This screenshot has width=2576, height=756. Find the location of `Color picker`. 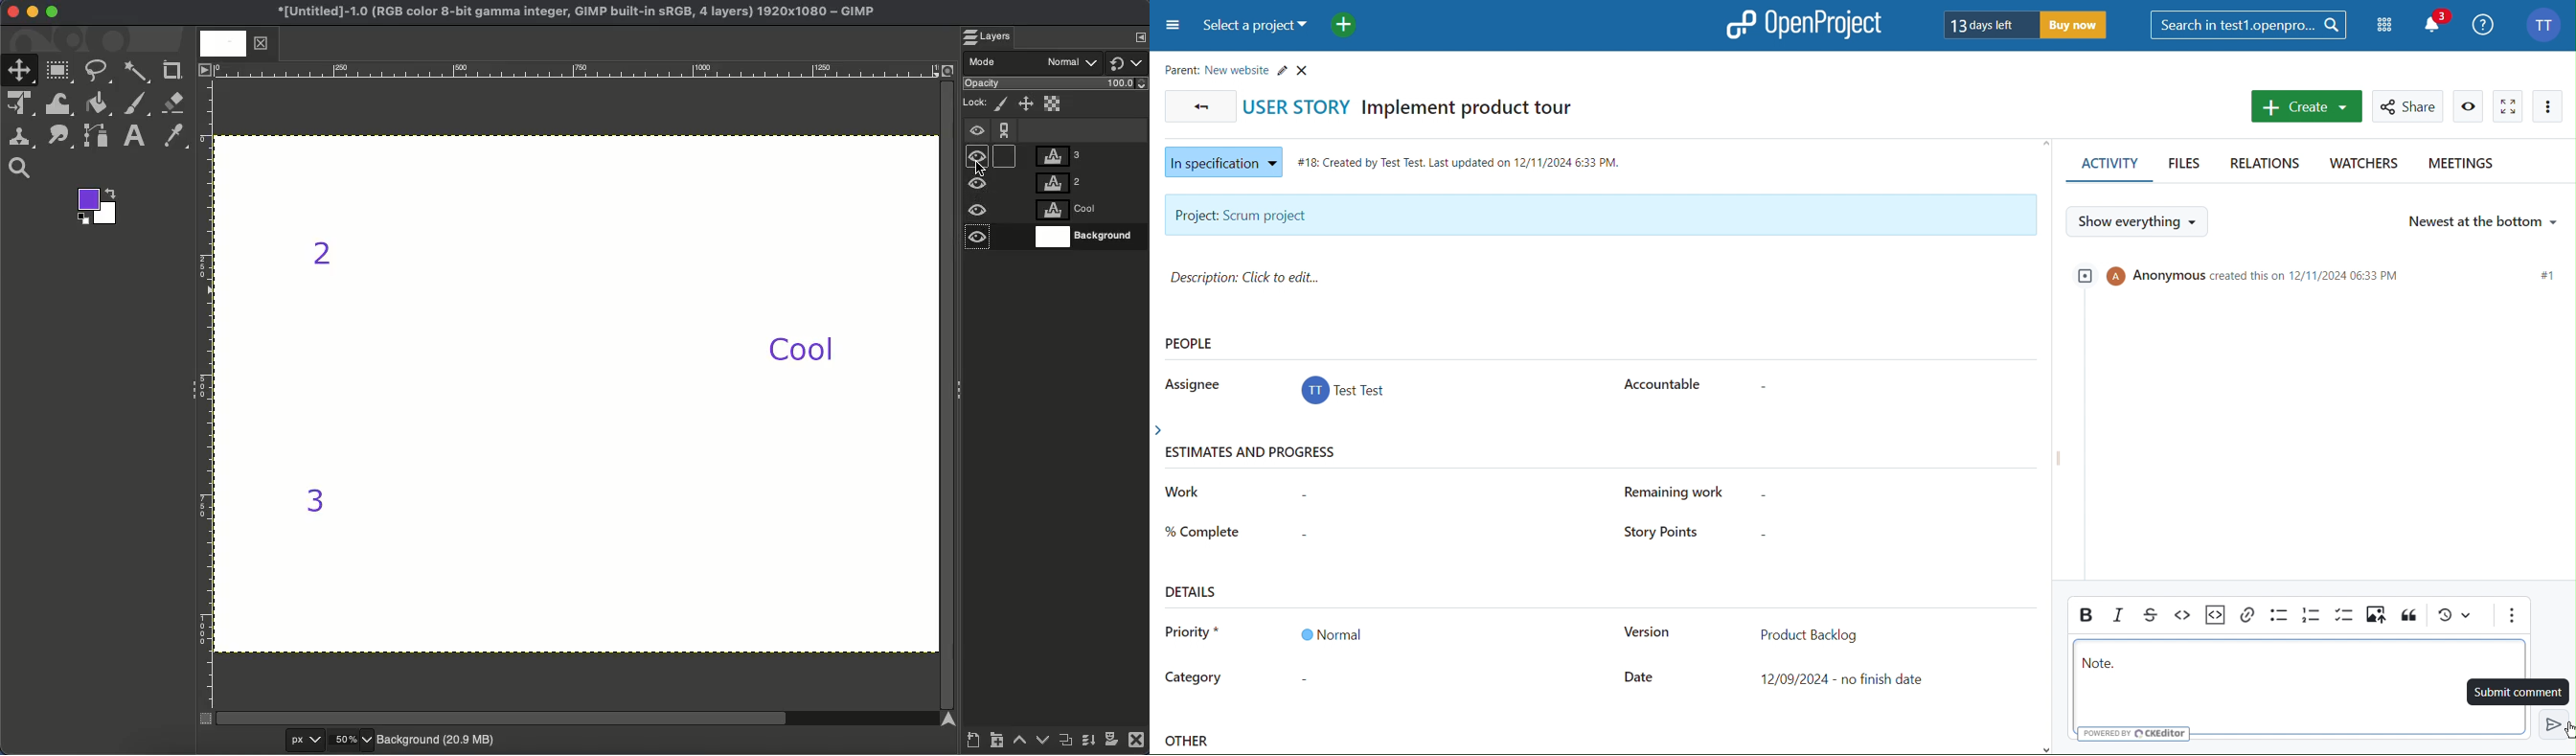

Color picker is located at coordinates (176, 137).